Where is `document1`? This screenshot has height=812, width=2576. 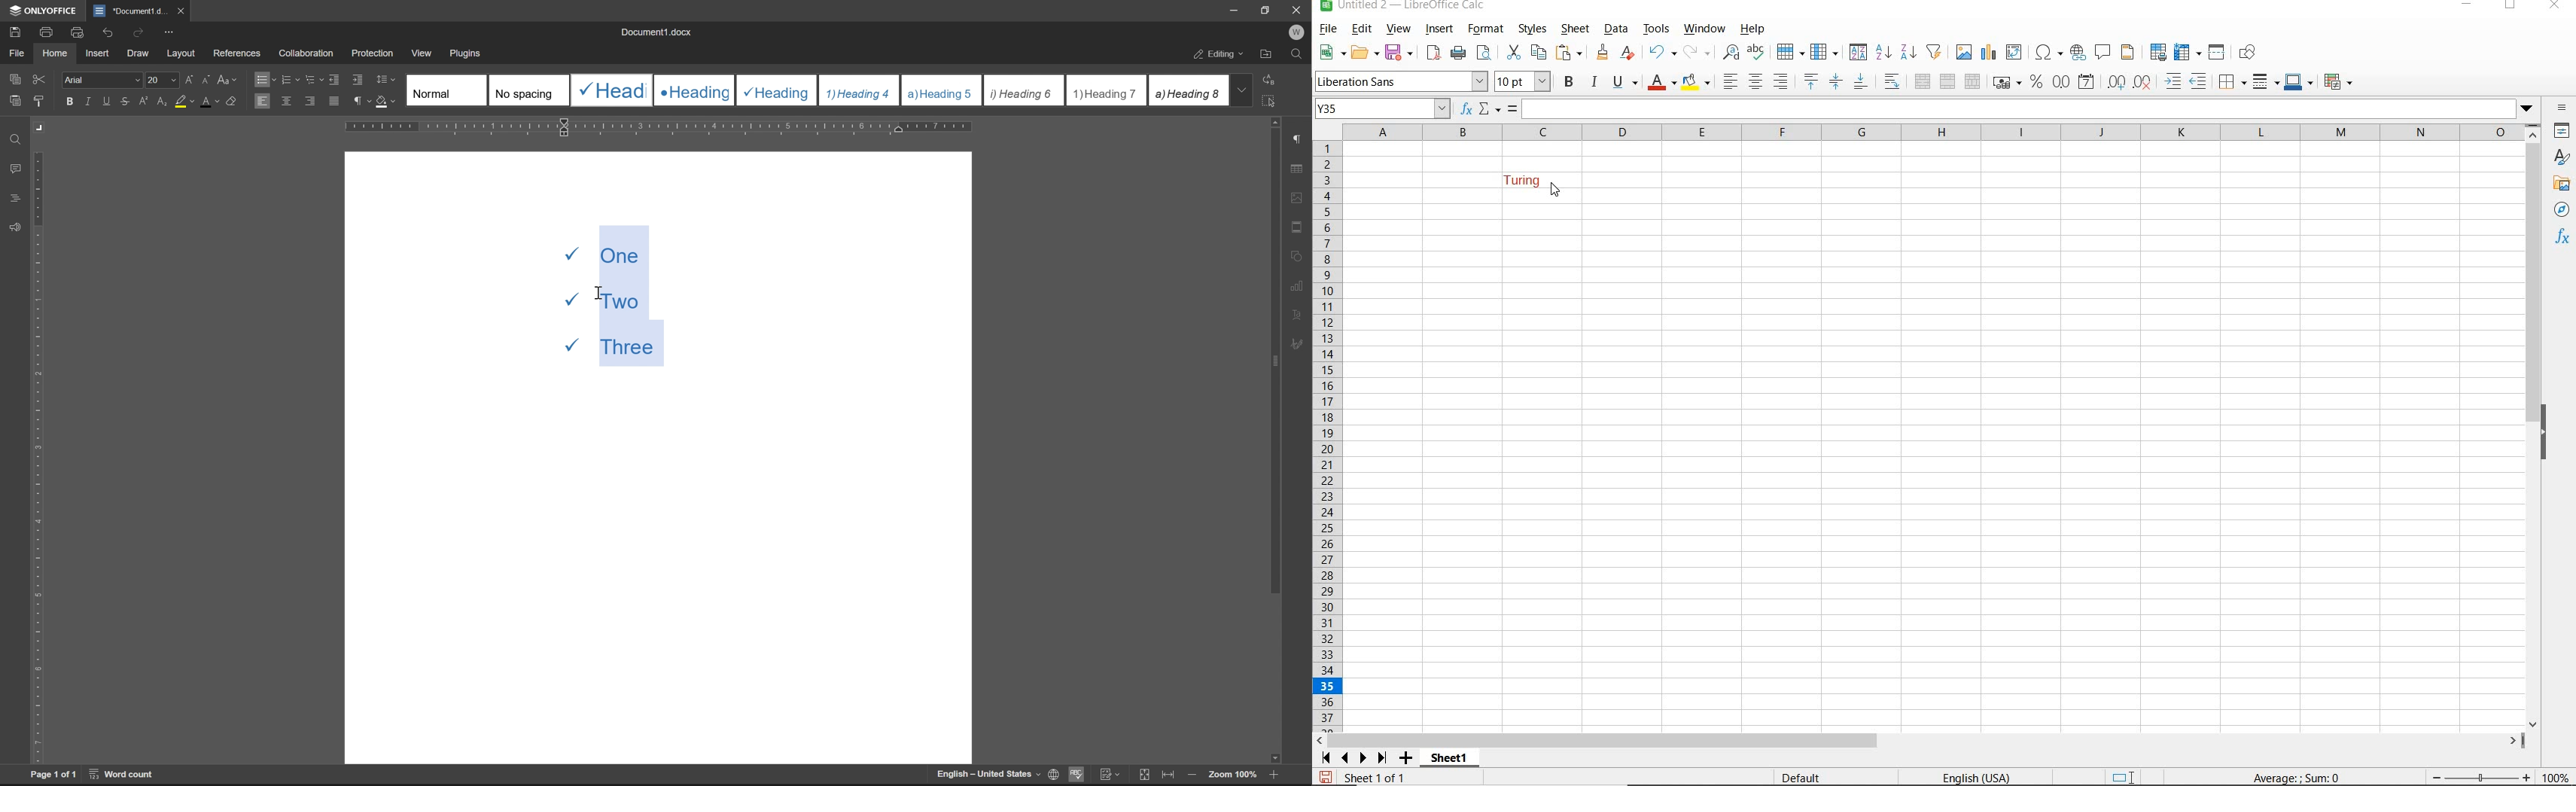
document1 is located at coordinates (130, 11).